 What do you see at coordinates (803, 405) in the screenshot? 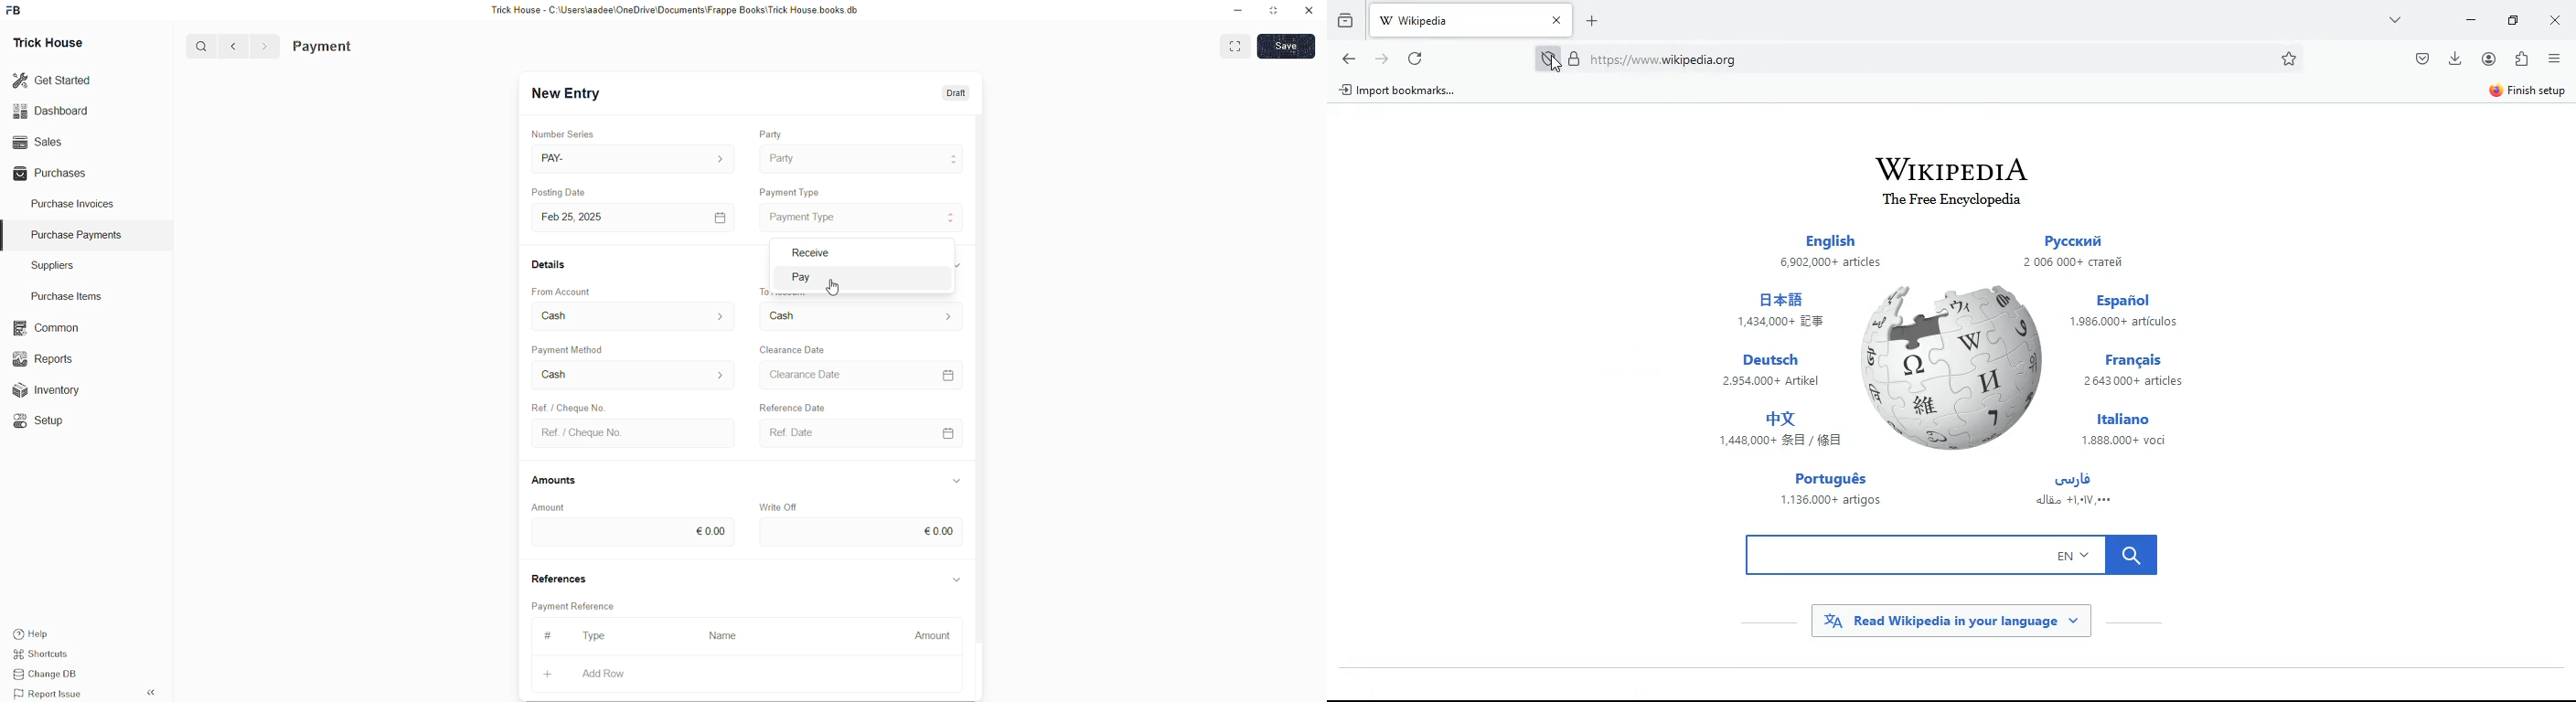
I see `Falivunce Dis` at bounding box center [803, 405].